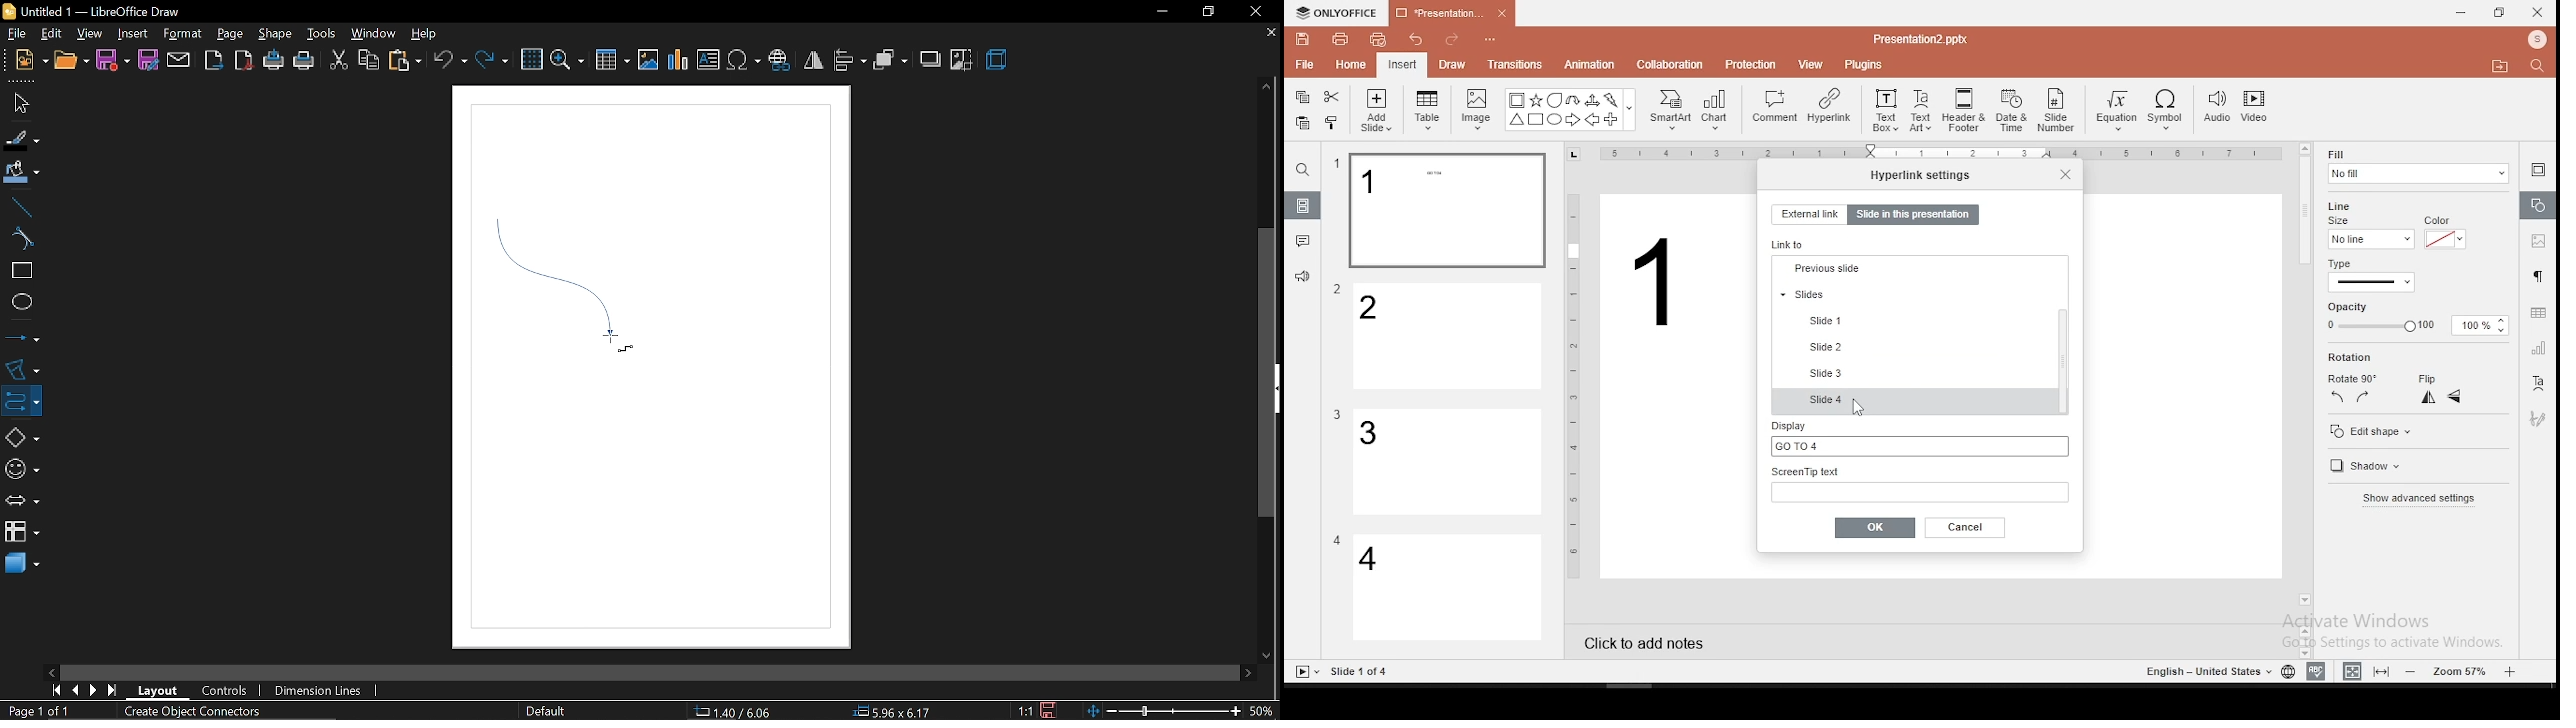 The image size is (2576, 728). I want to click on Insert, so click(131, 32).